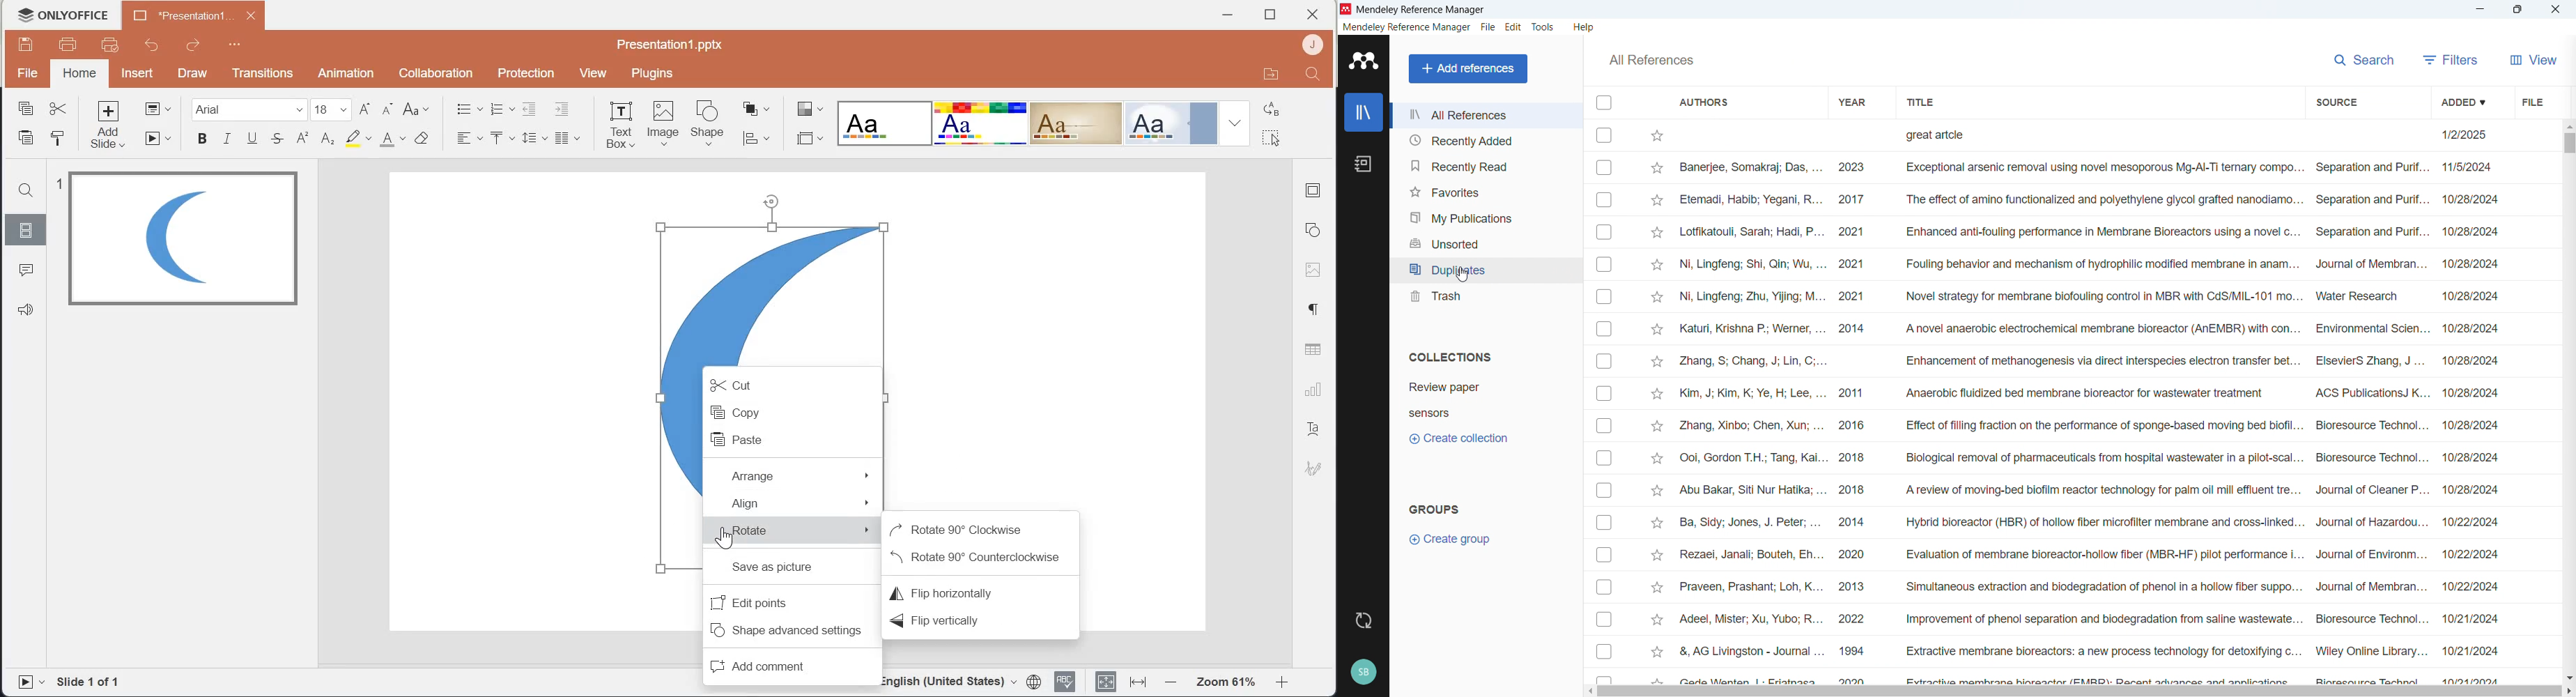 The height and width of the screenshot is (700, 2576). I want to click on Comments, so click(24, 268).